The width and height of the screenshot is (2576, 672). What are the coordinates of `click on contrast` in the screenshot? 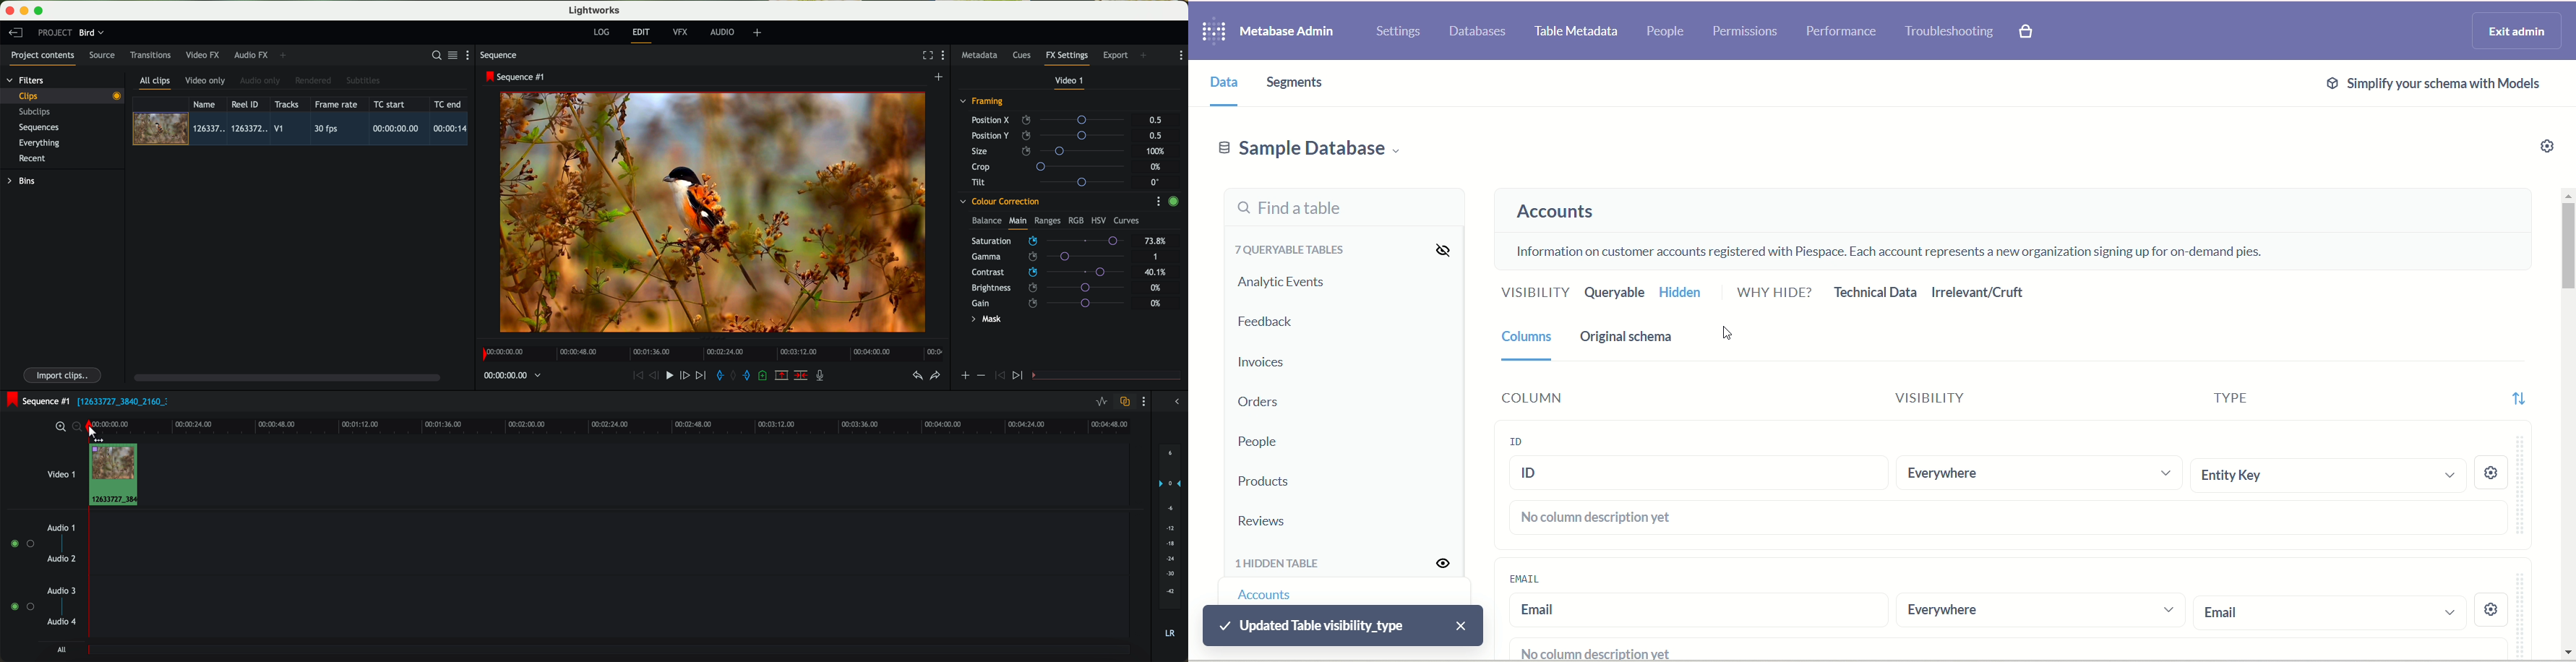 It's located at (1048, 273).